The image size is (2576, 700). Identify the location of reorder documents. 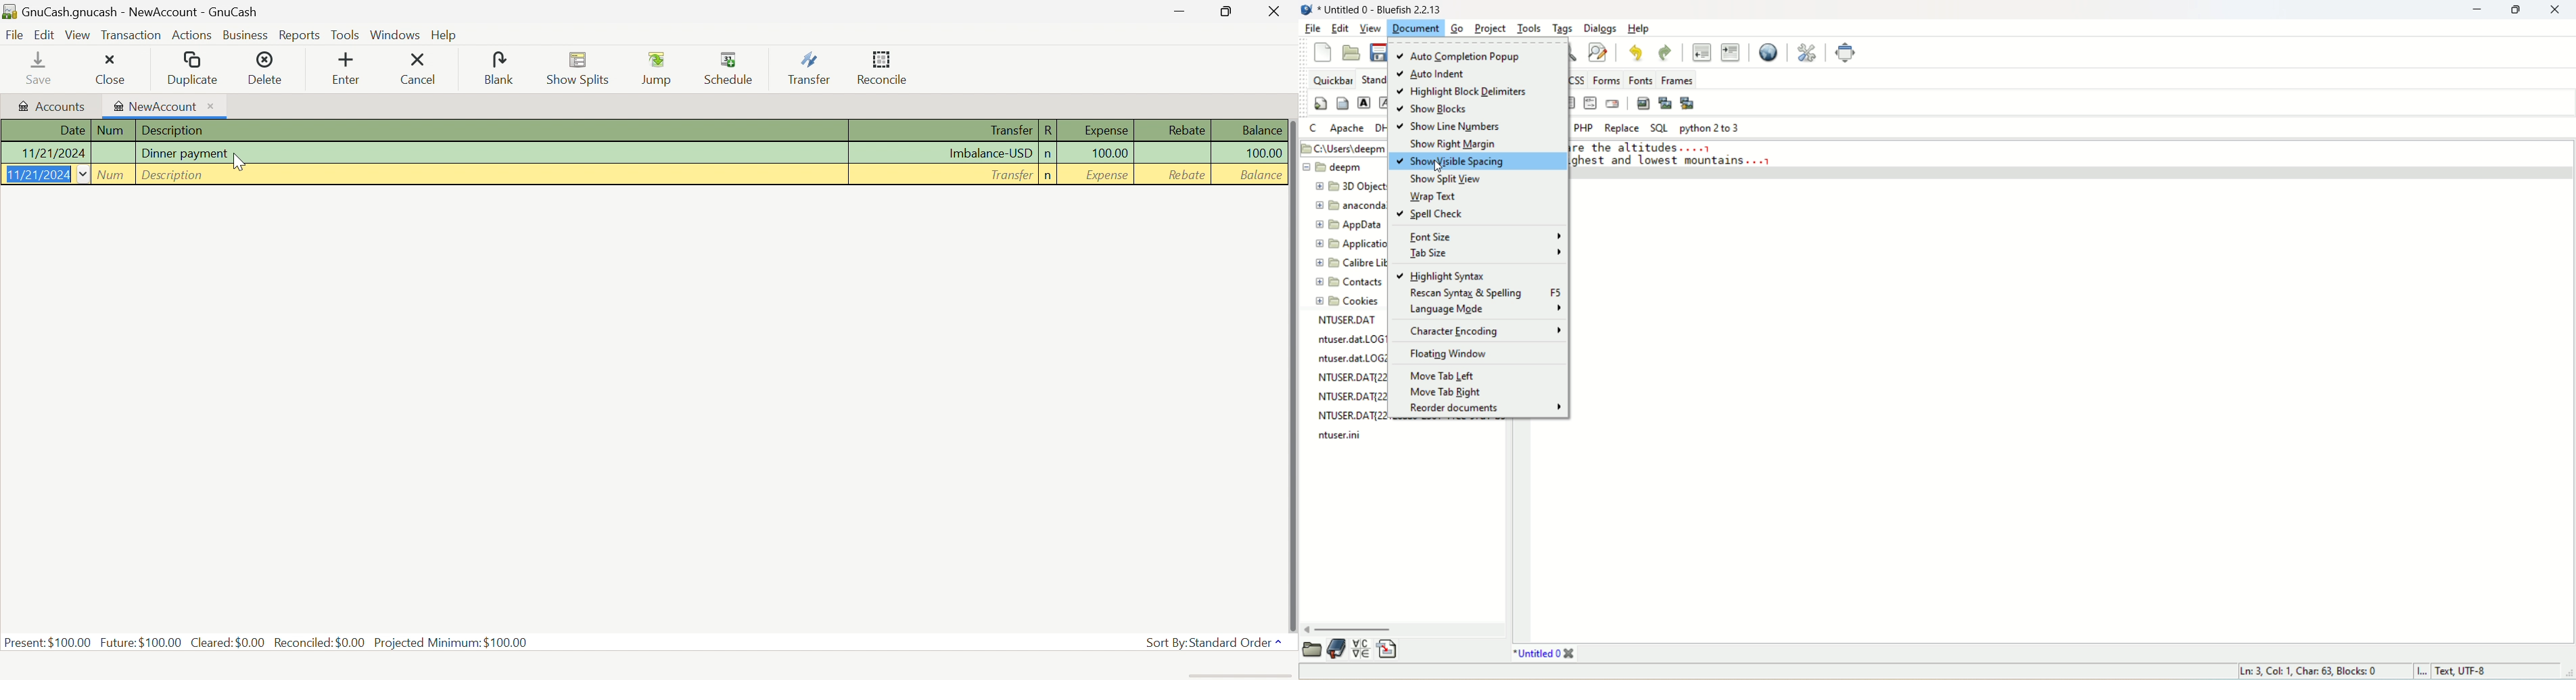
(1485, 407).